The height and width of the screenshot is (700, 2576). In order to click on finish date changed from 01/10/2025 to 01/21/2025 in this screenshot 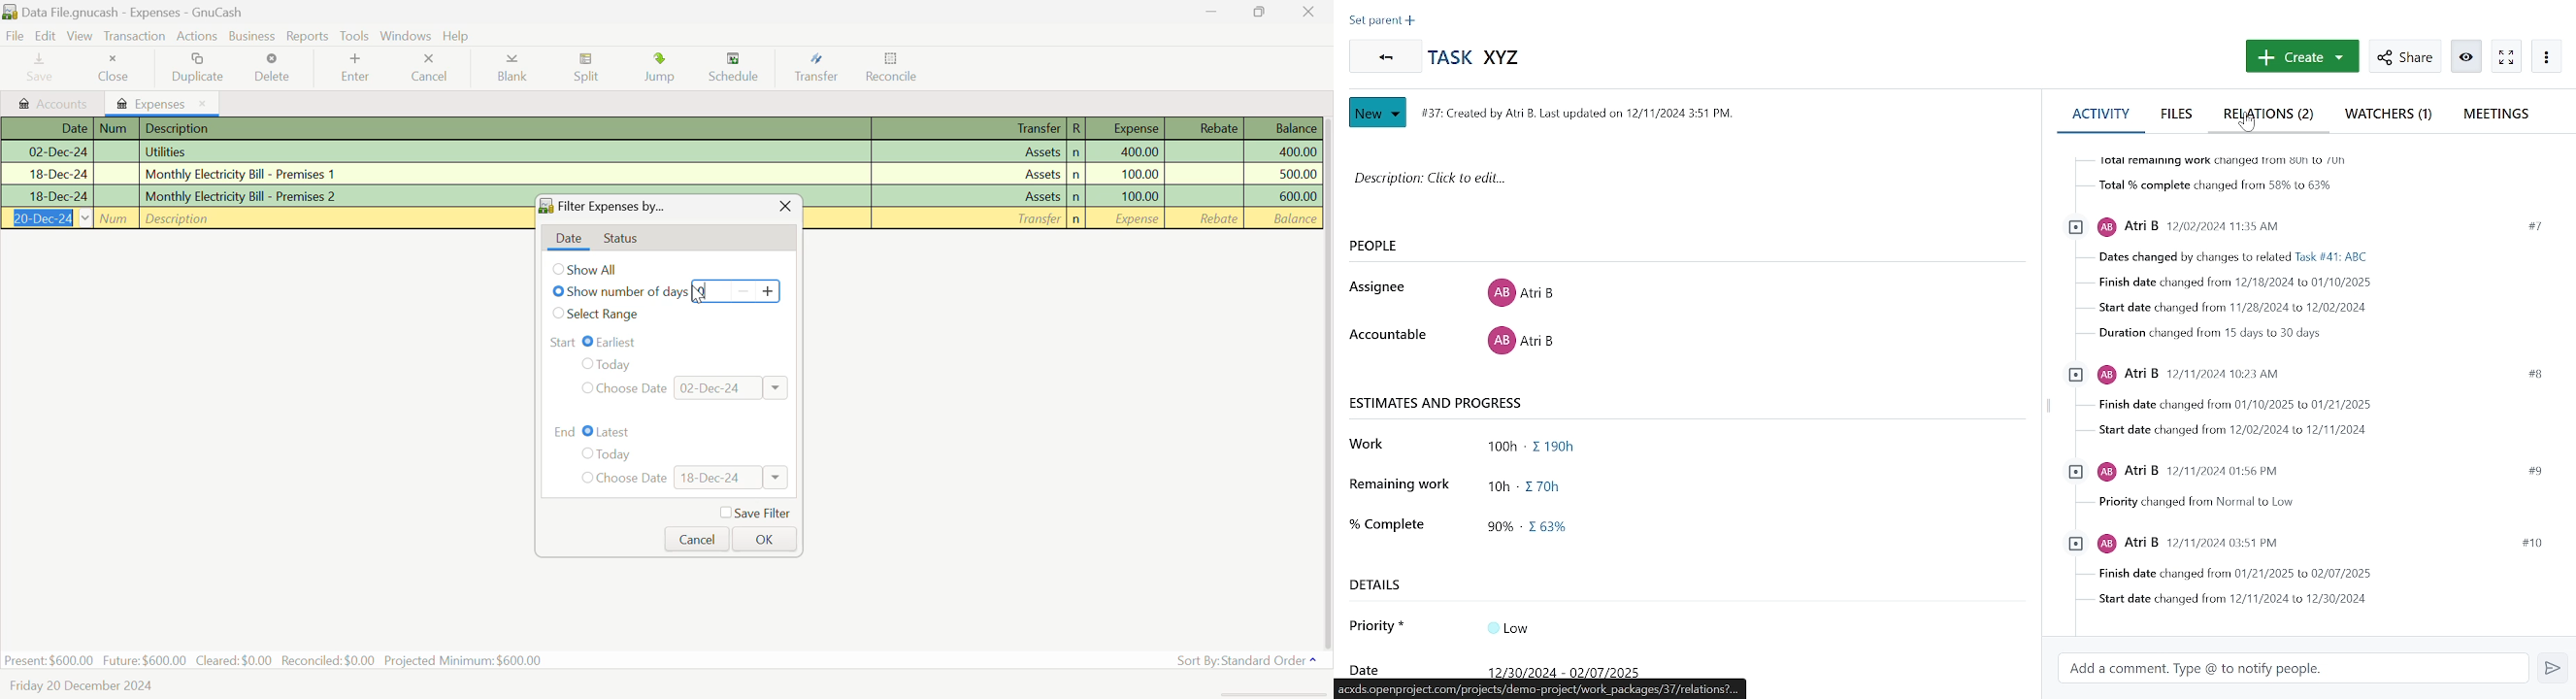, I will do `click(2225, 405)`.